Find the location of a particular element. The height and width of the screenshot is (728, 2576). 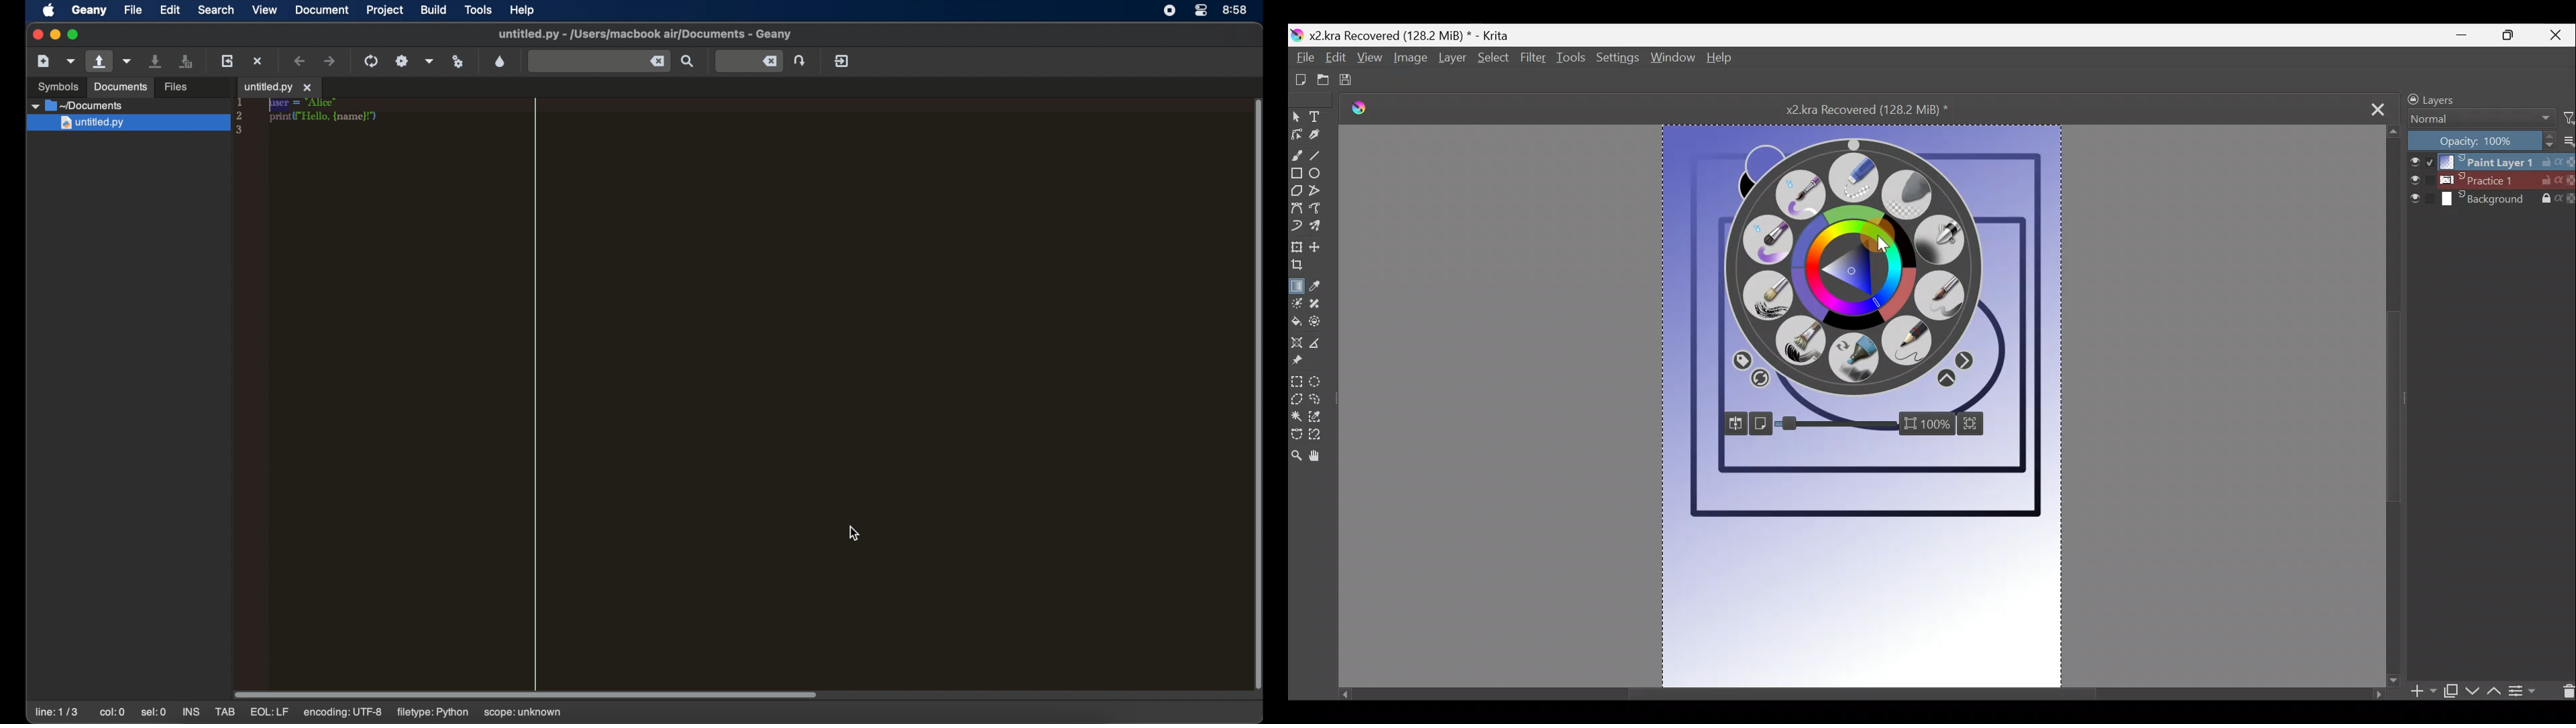

Show just the canvas/whole window is located at coordinates (1764, 422).